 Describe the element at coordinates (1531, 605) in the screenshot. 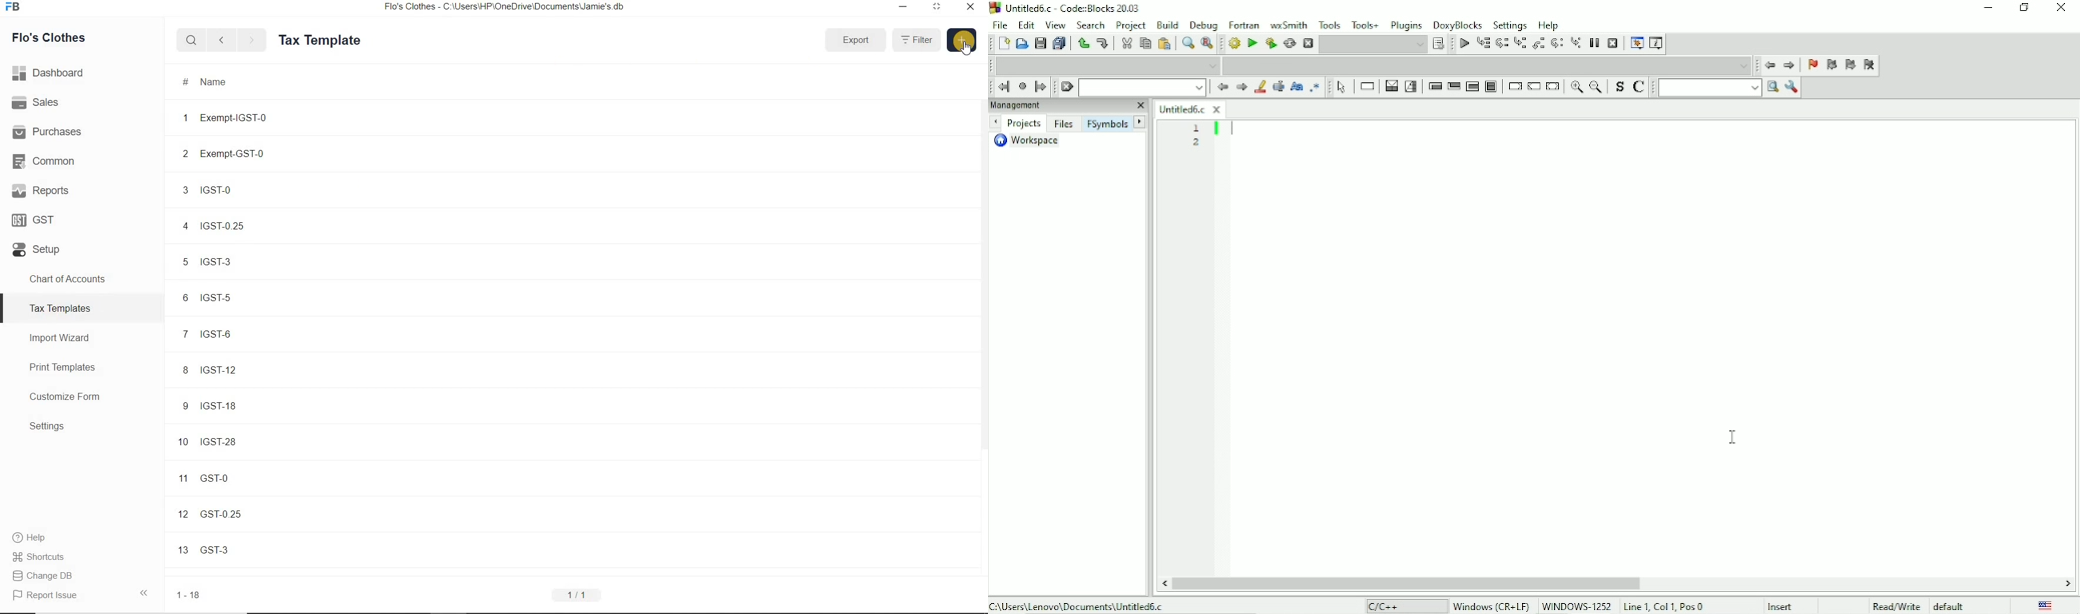

I see `Windows` at that location.